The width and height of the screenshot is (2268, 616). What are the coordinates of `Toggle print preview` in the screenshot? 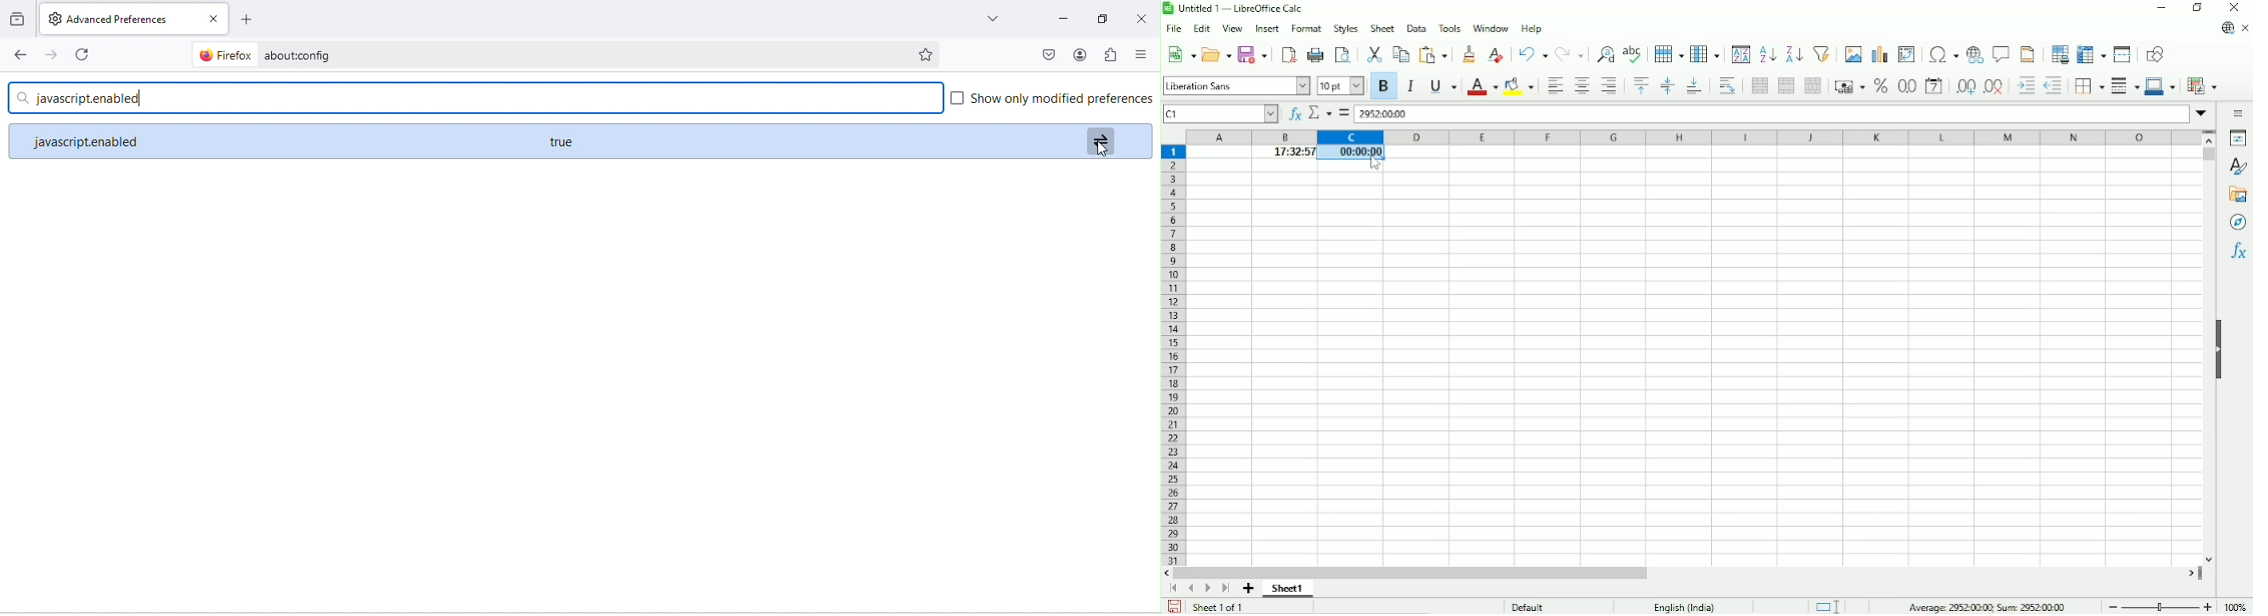 It's located at (1344, 55).